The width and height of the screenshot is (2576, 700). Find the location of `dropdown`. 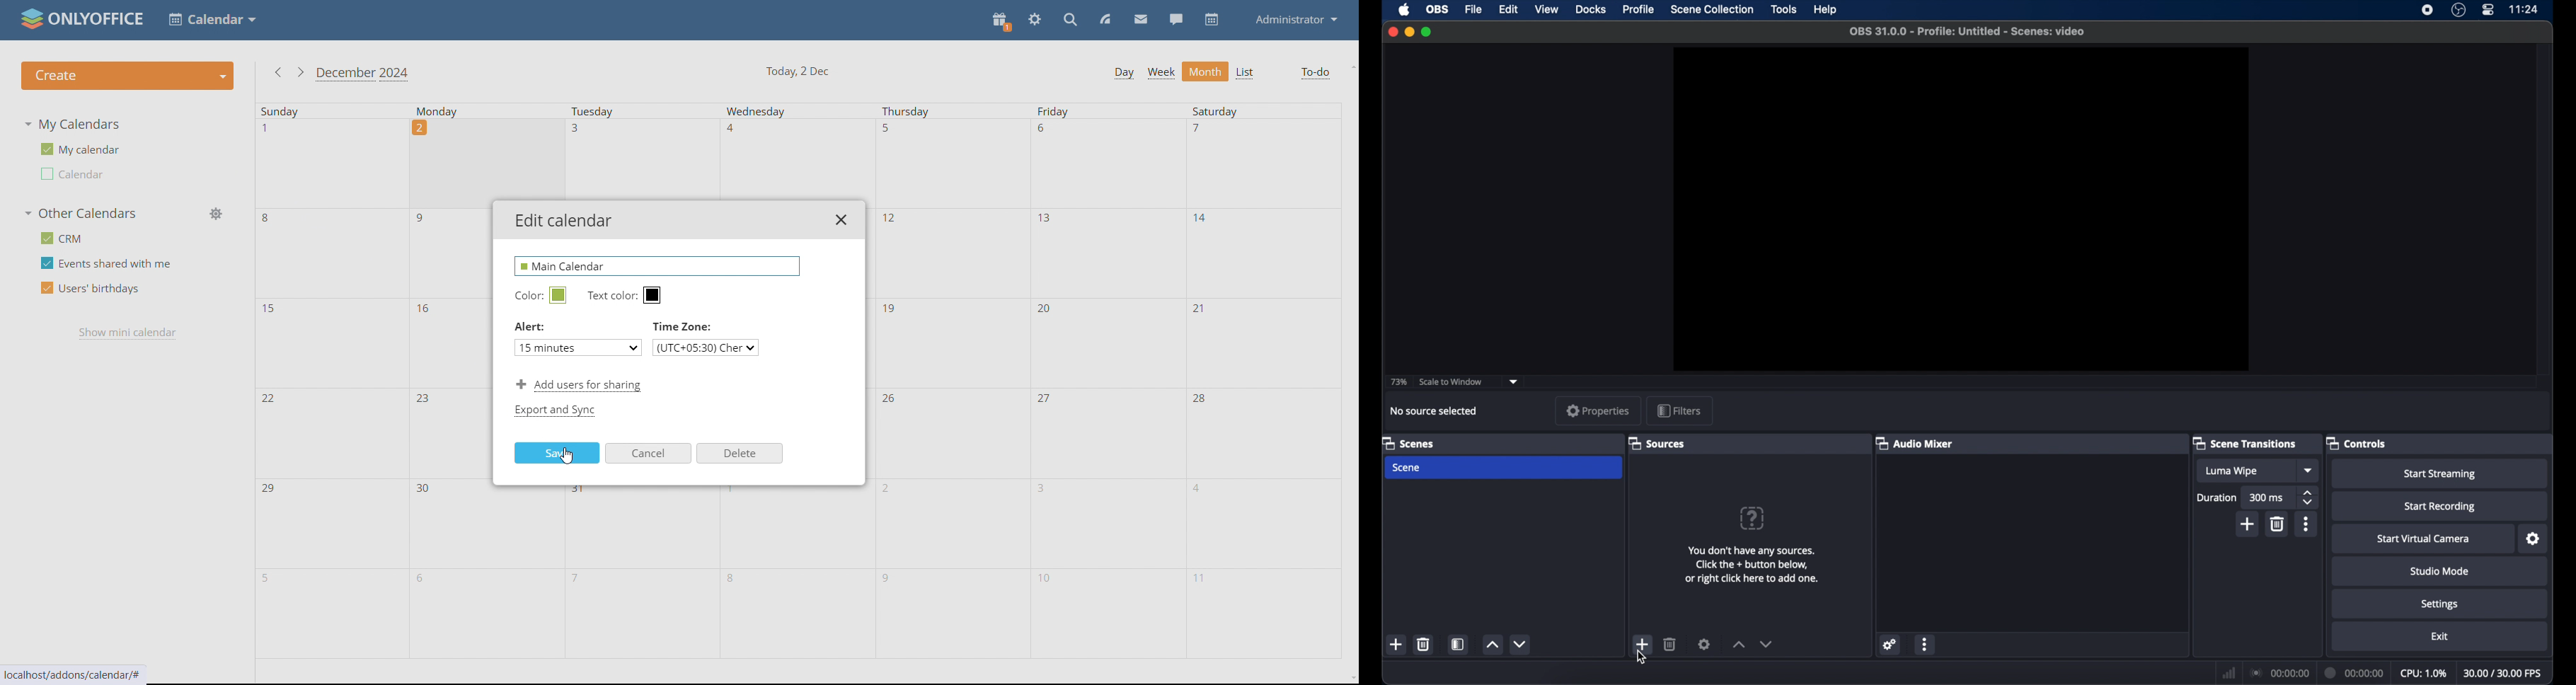

dropdown is located at coordinates (1514, 382).